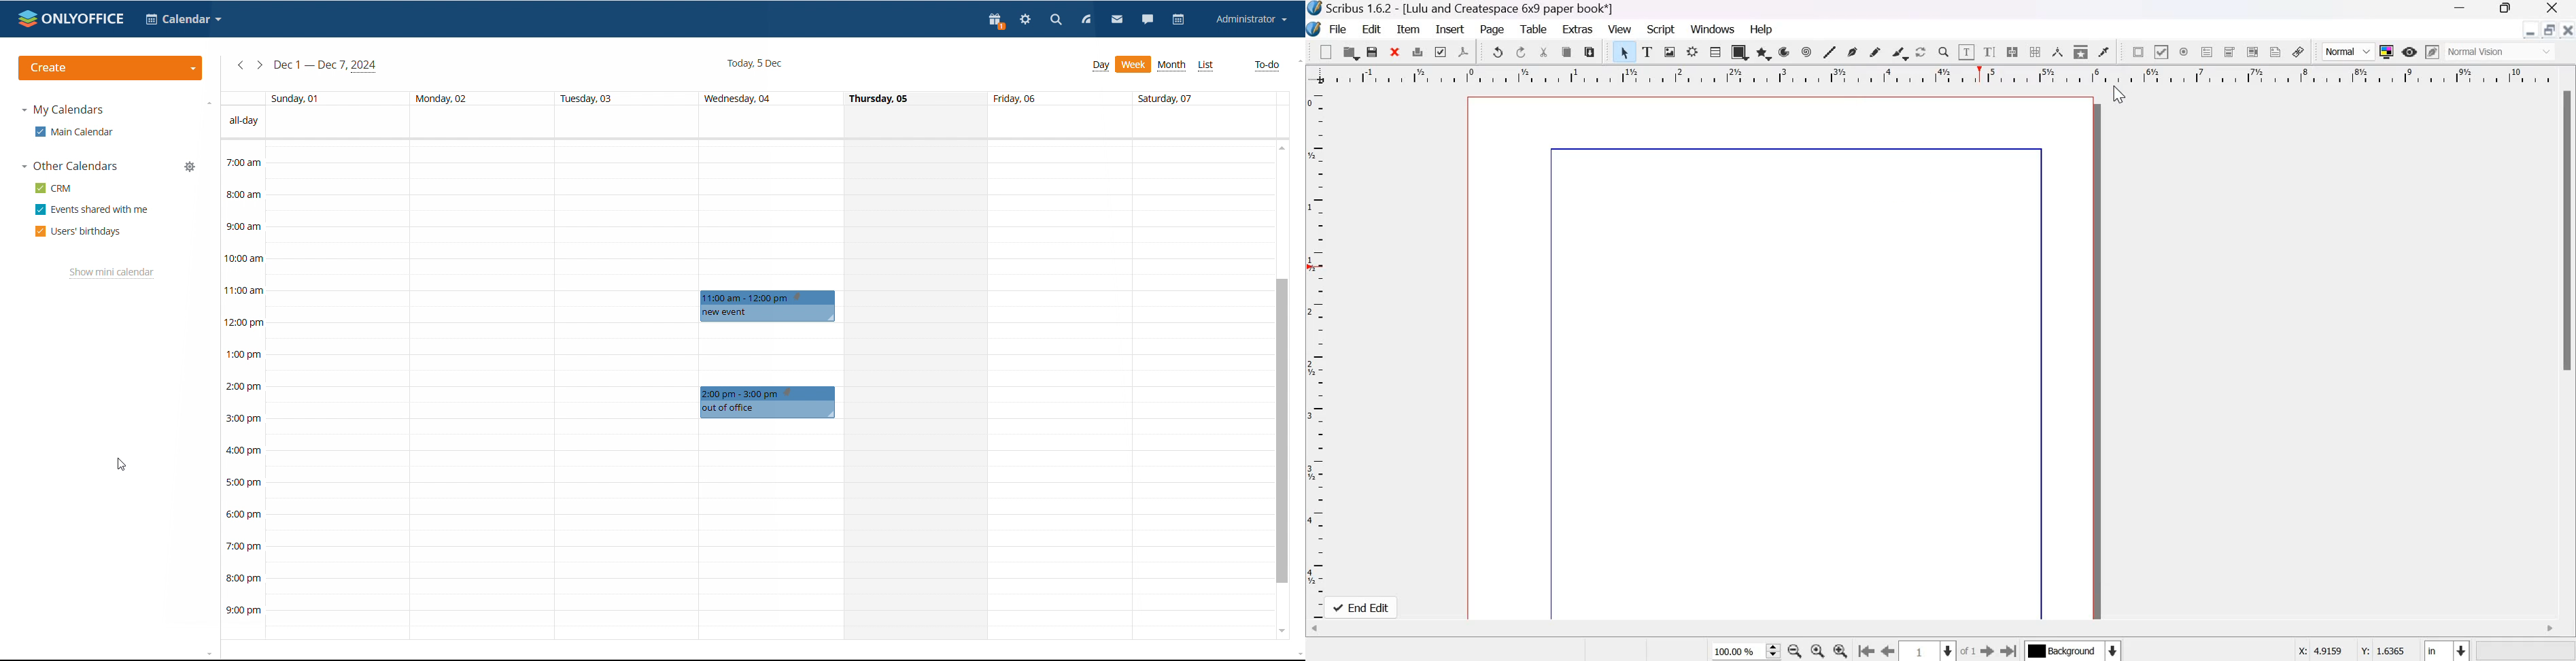 The width and height of the screenshot is (2576, 672). Describe the element at coordinates (2207, 52) in the screenshot. I see `PDF text field` at that location.